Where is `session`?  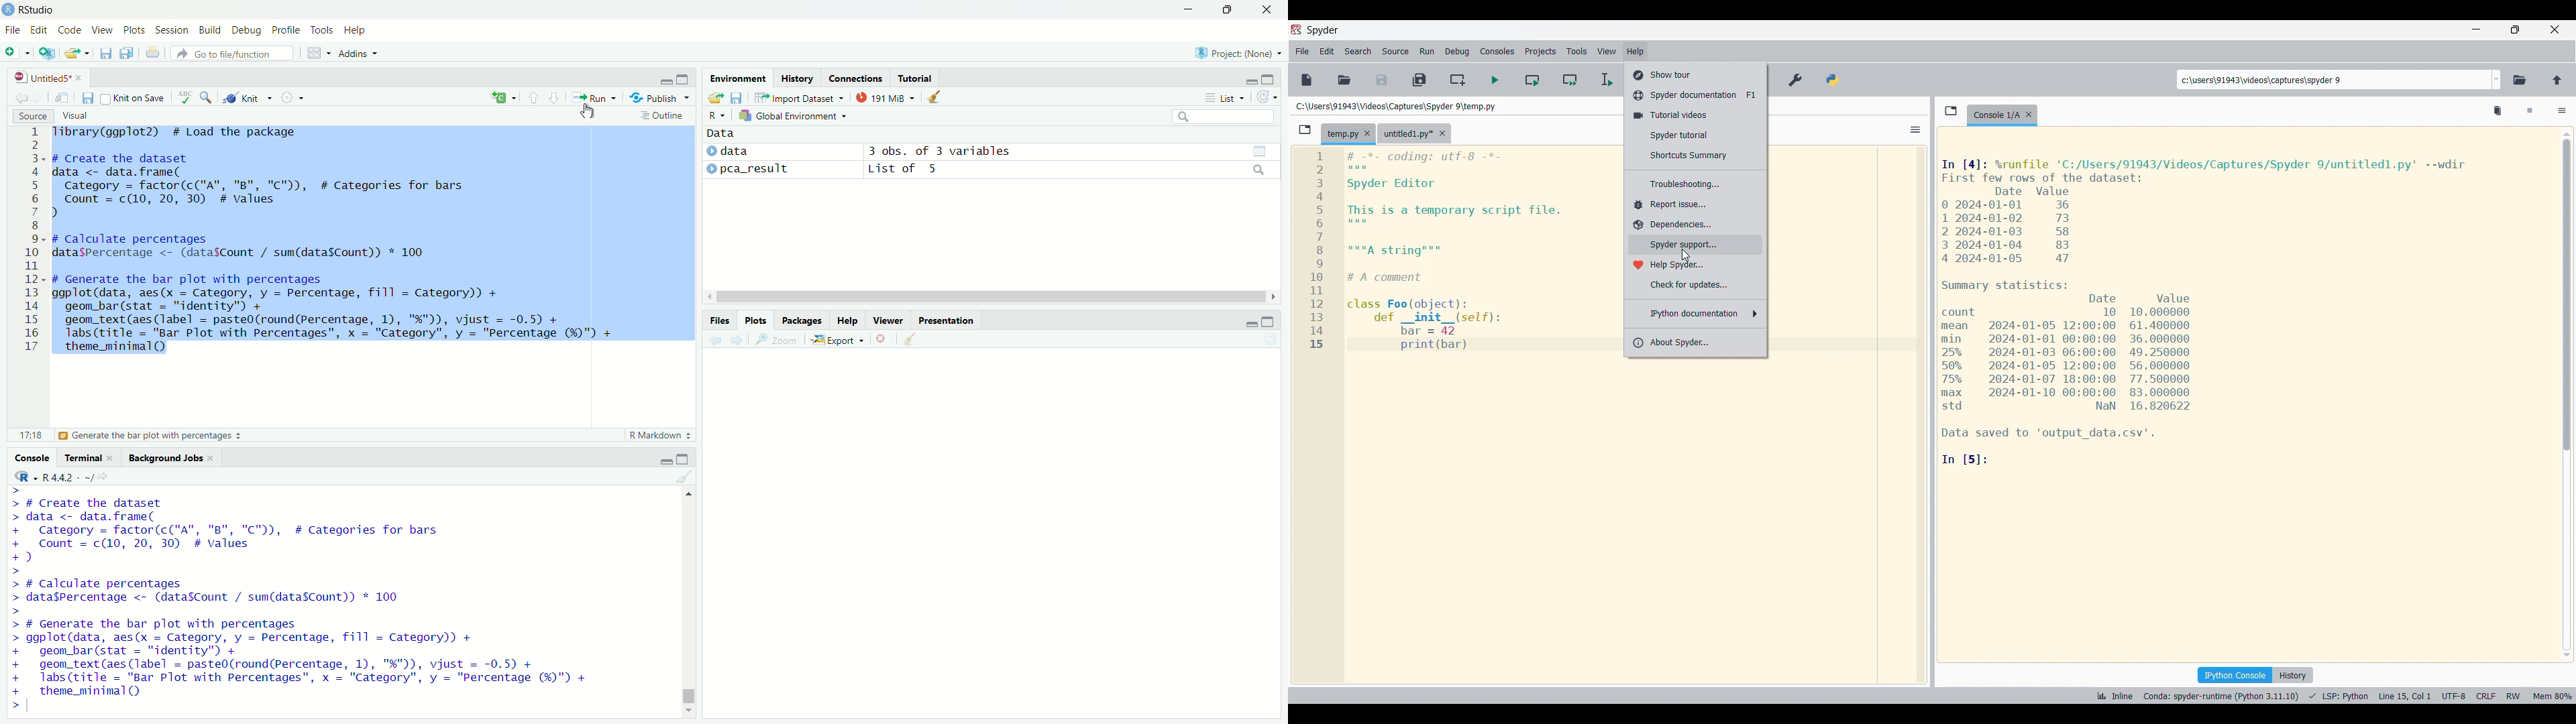 session is located at coordinates (174, 32).